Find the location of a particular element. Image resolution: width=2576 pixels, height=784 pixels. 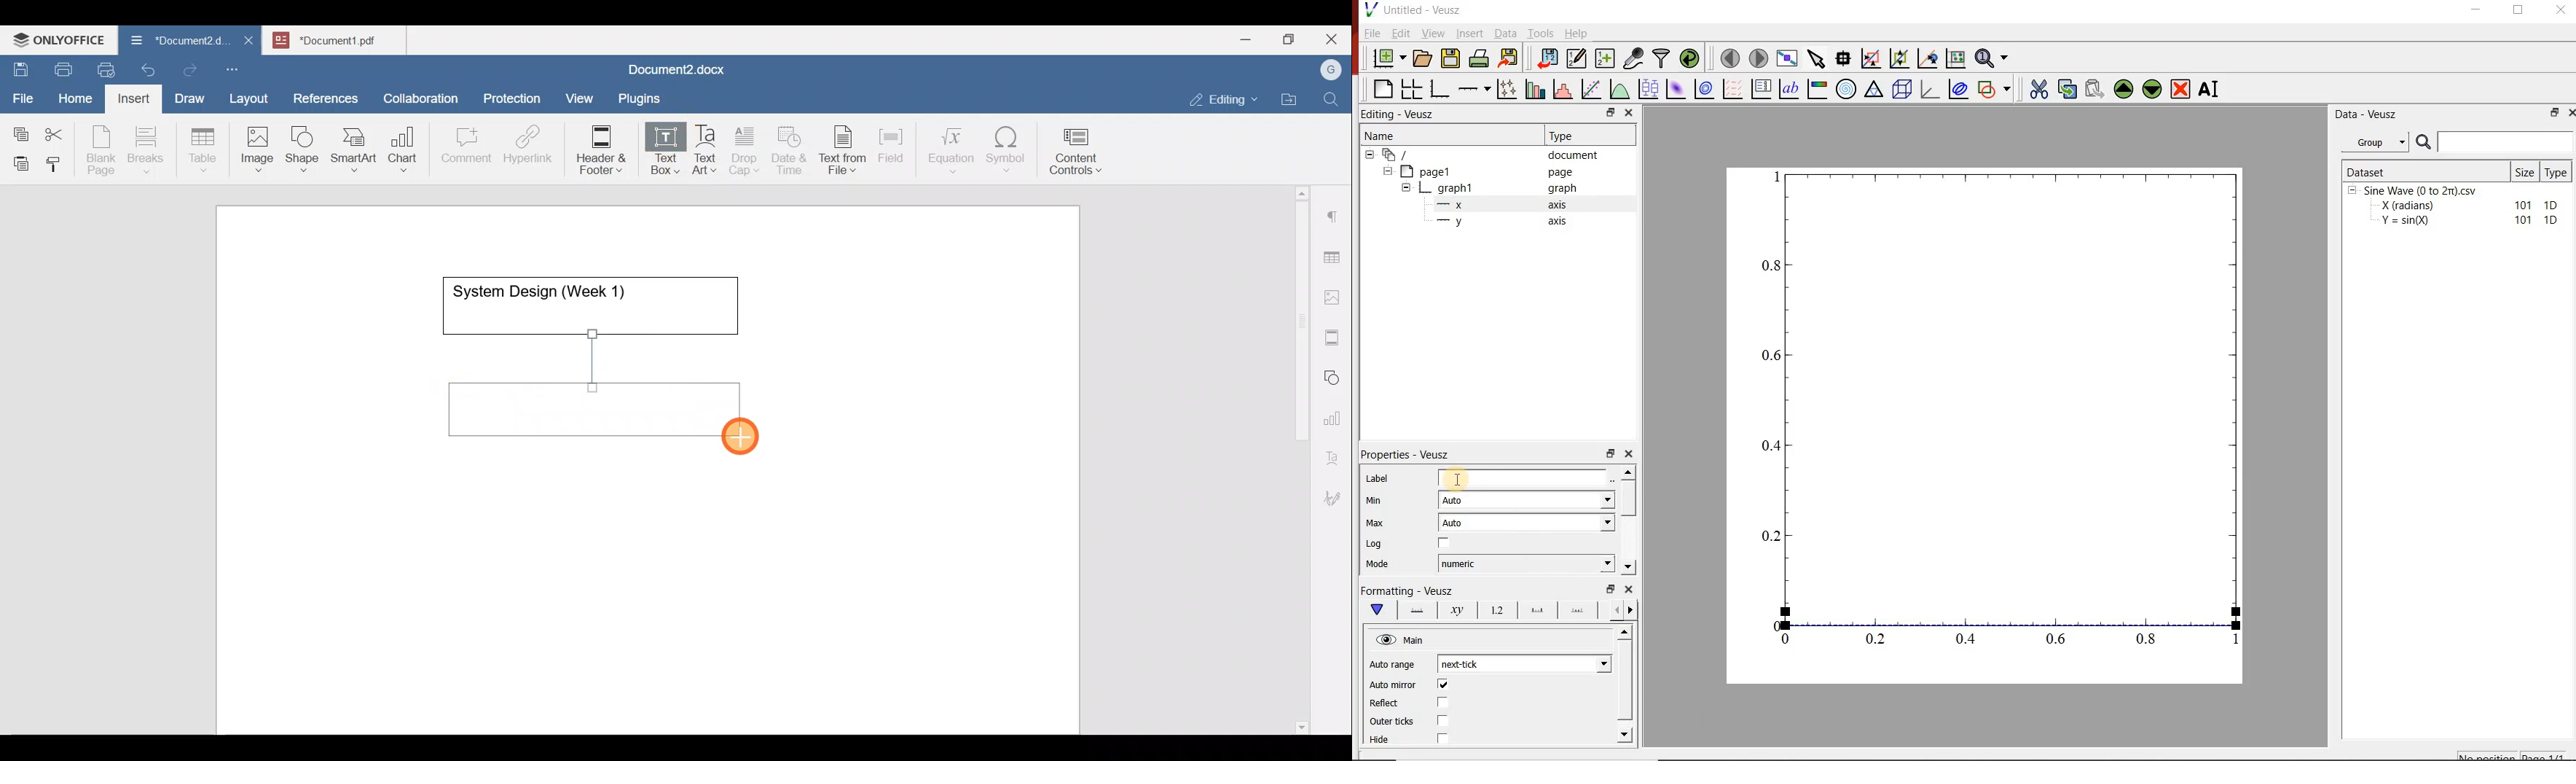

Numeric is located at coordinates (1526, 564).